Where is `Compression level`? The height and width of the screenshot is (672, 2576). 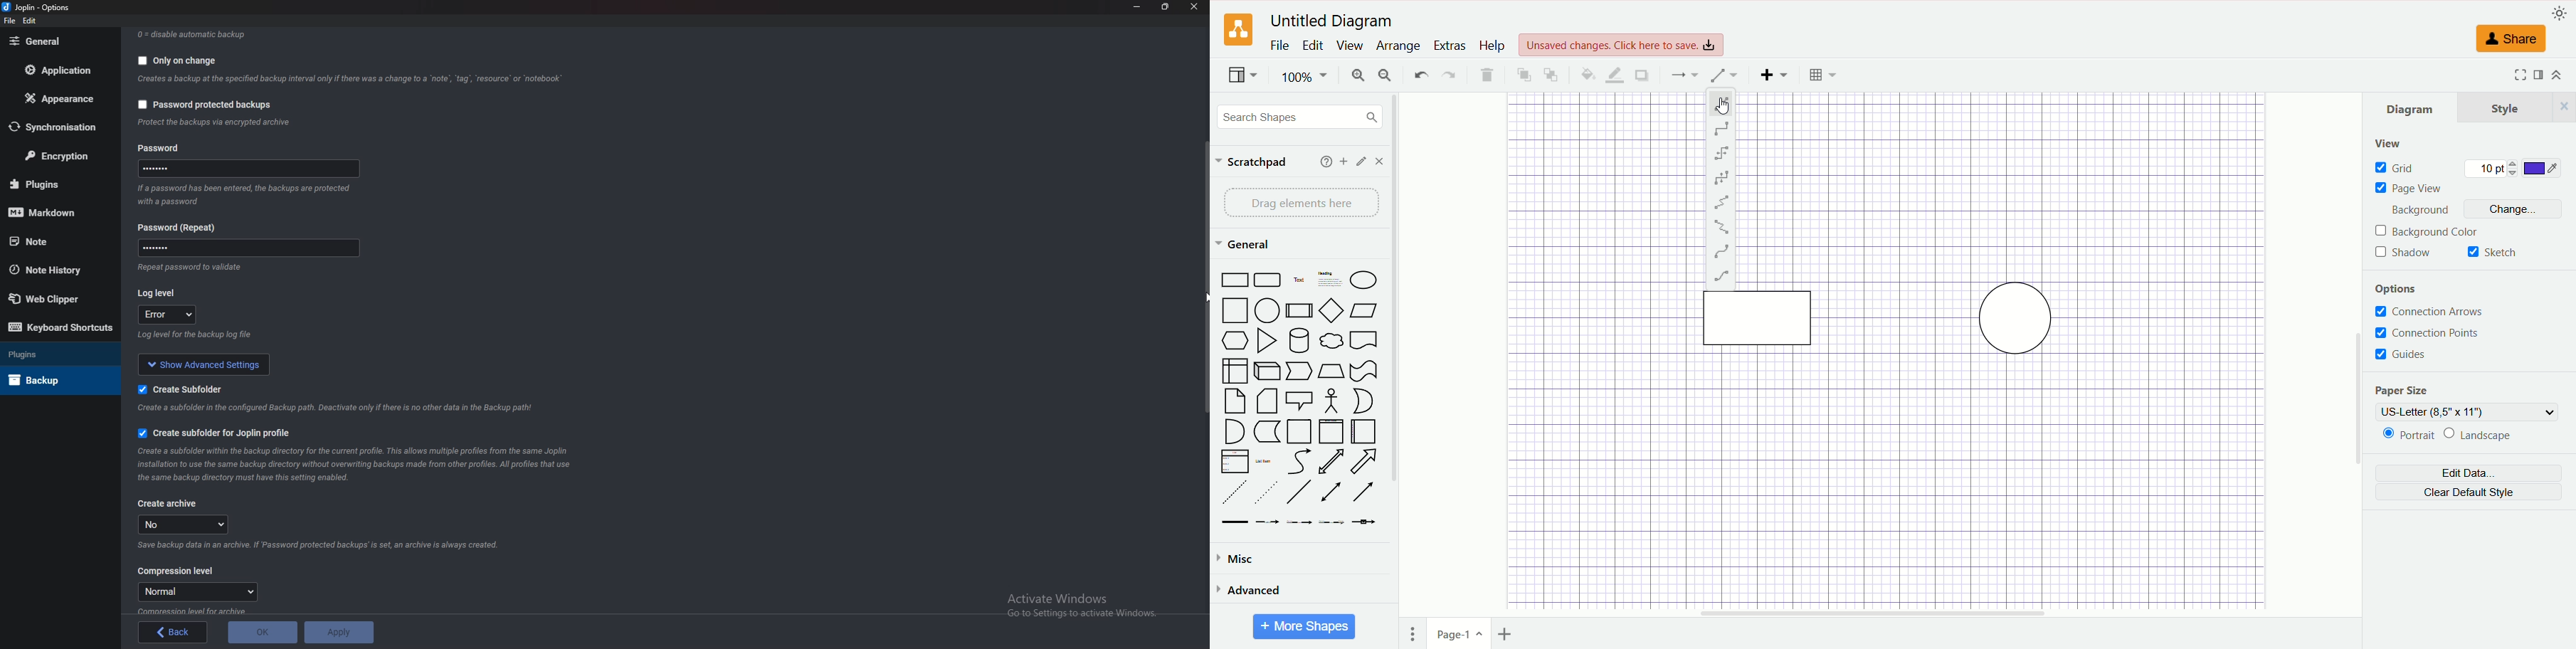
Compression level is located at coordinates (183, 571).